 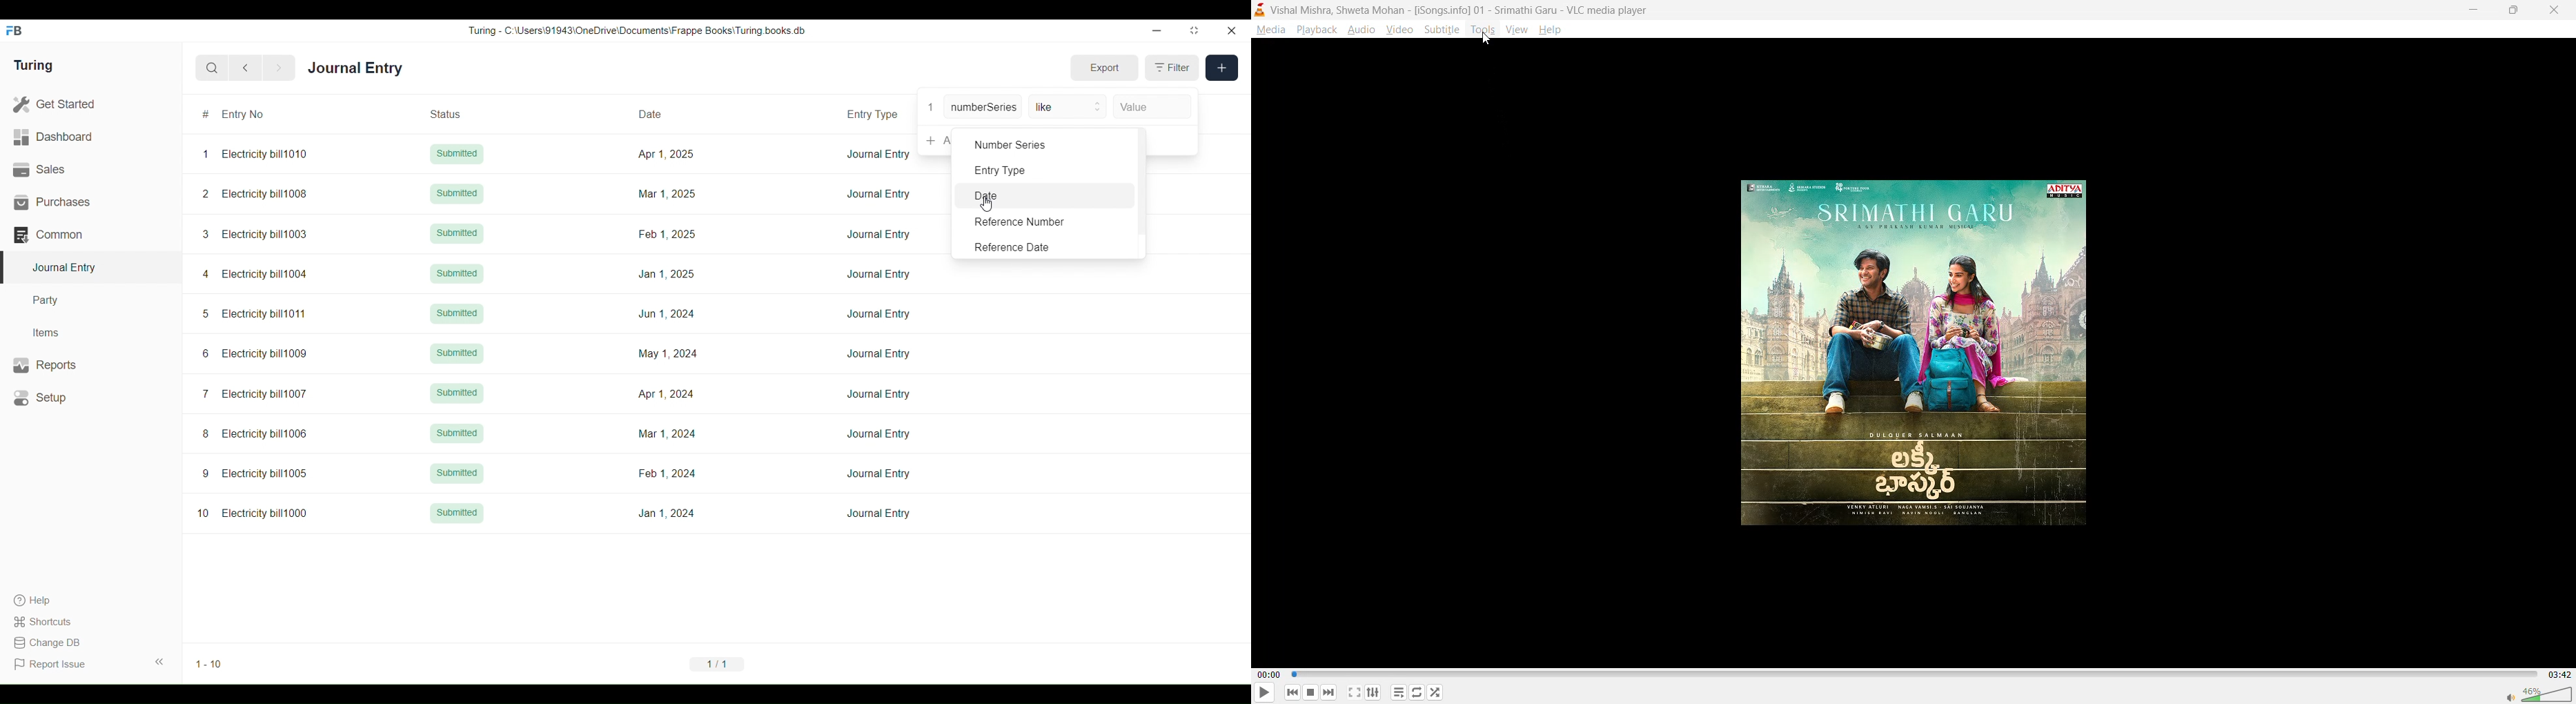 What do you see at coordinates (1195, 30) in the screenshot?
I see `Change dimension` at bounding box center [1195, 30].